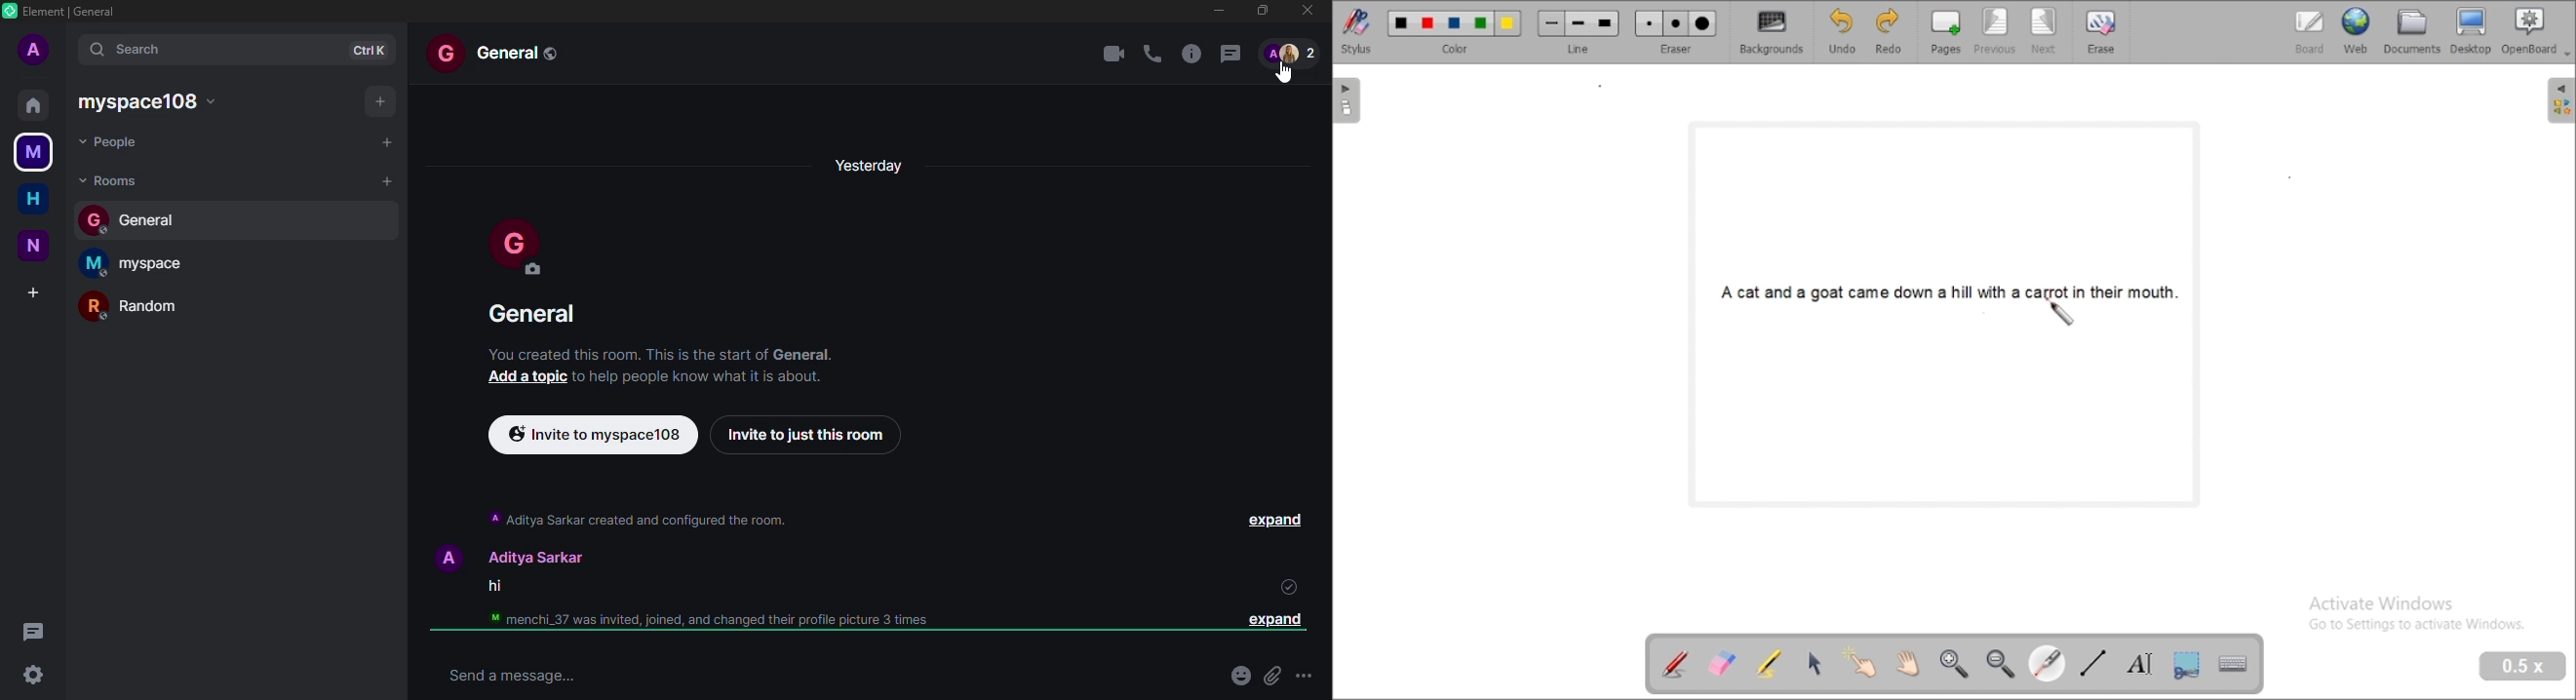  Describe the element at coordinates (506, 675) in the screenshot. I see `send a message...` at that location.